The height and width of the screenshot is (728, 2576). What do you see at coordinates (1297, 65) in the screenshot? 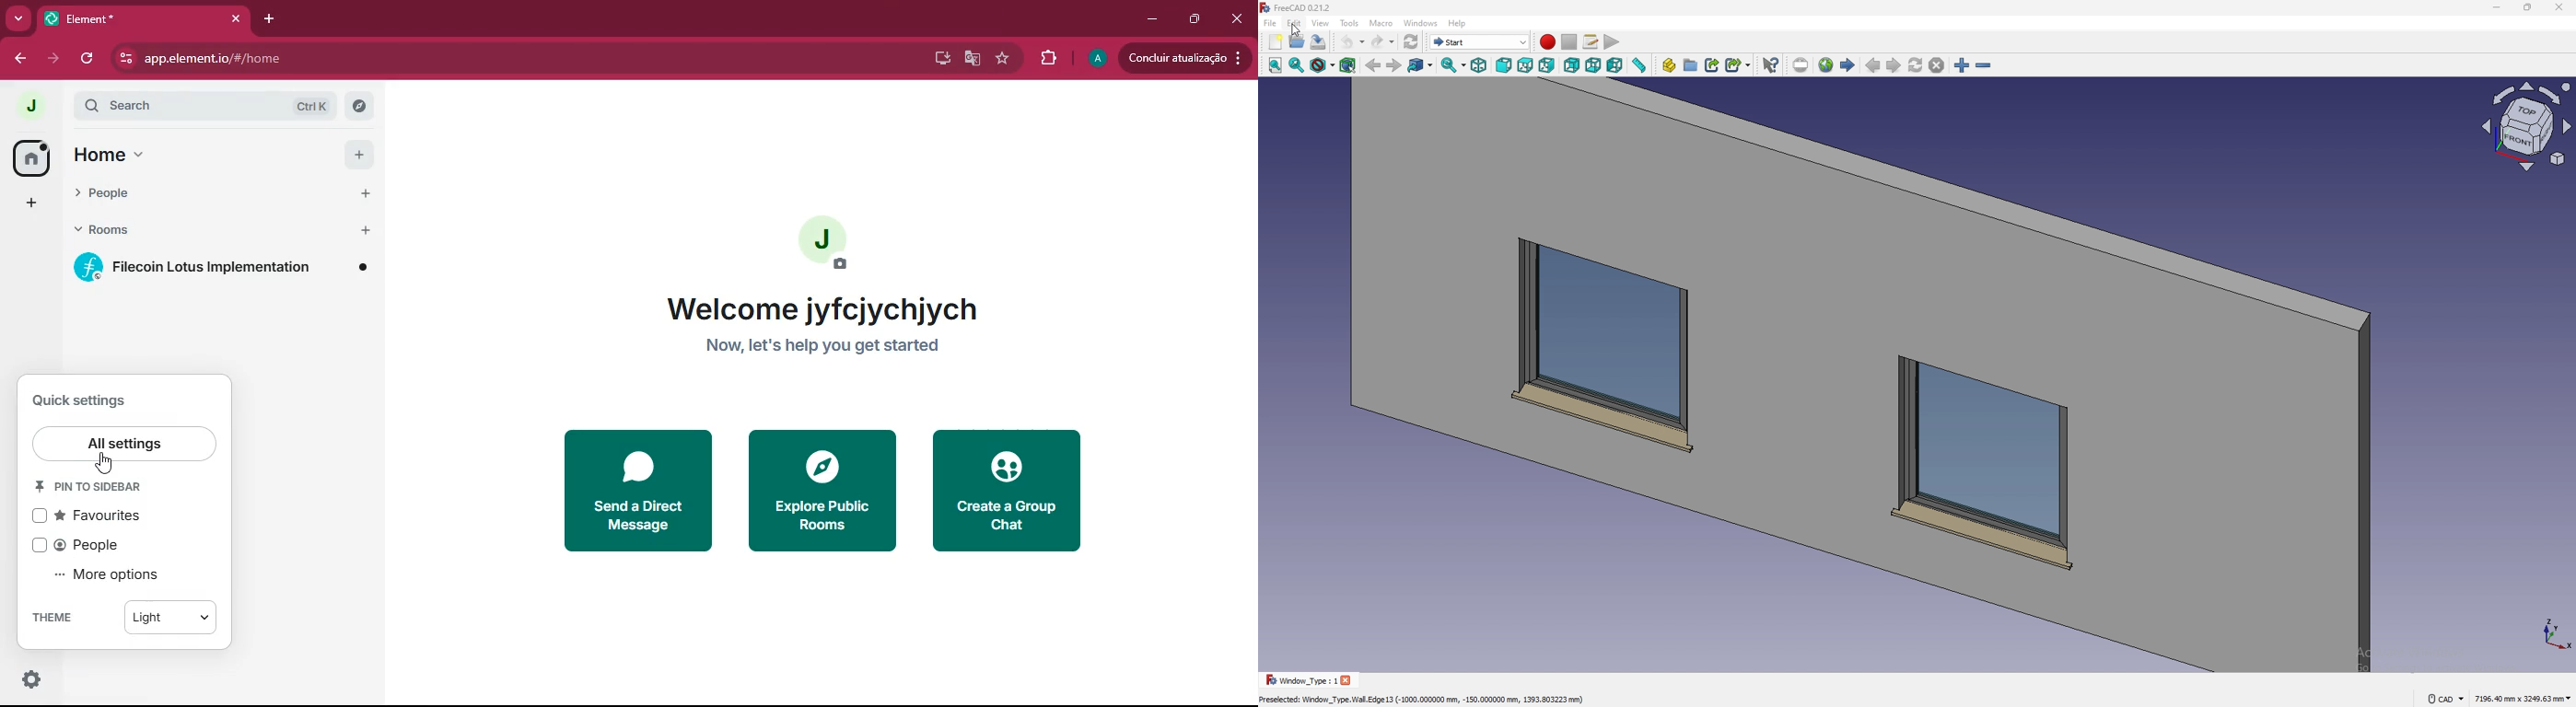
I see `fit selection` at bounding box center [1297, 65].